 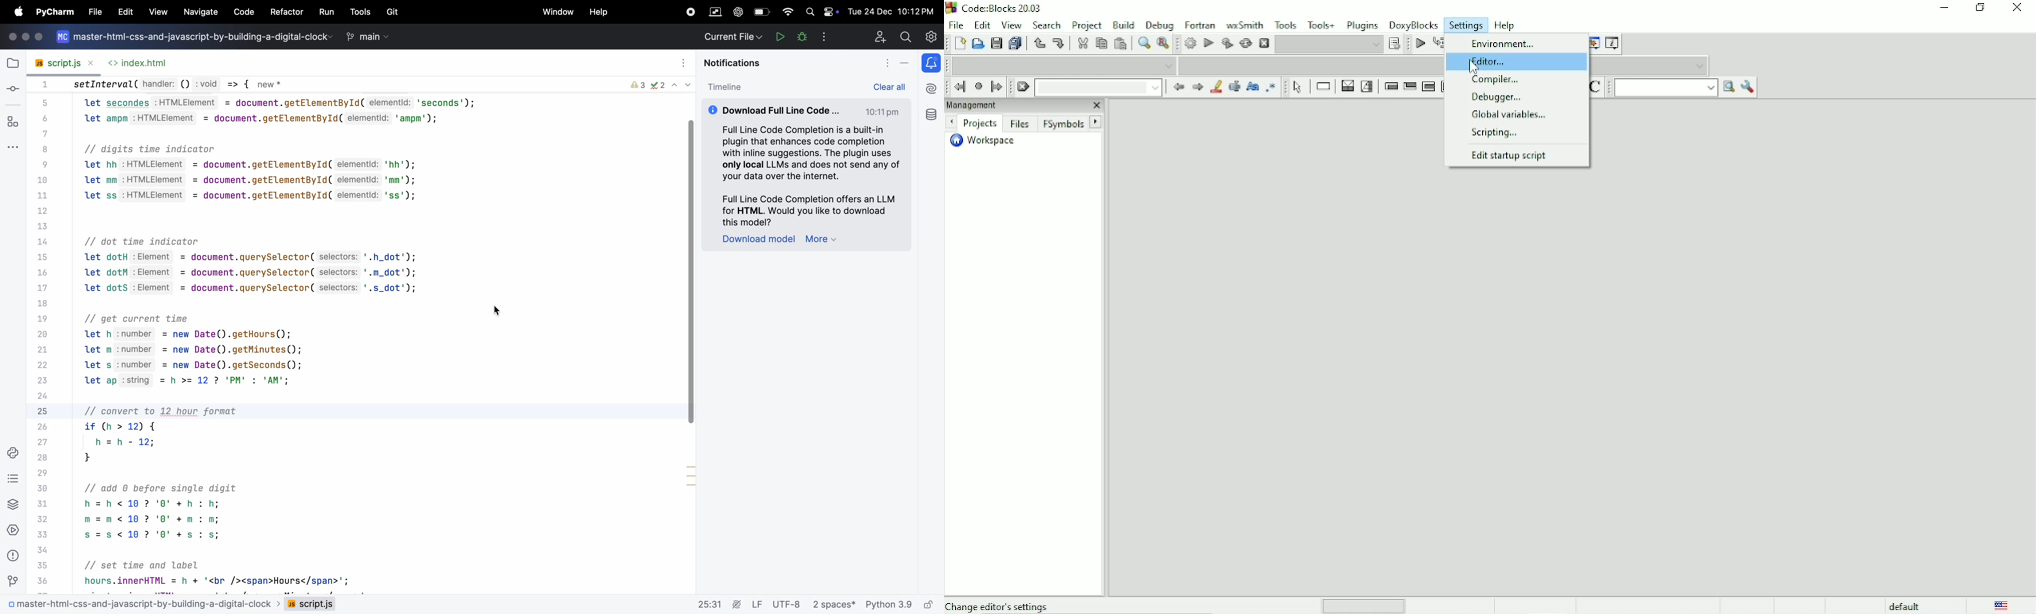 I want to click on Highlight, so click(x=1216, y=87).